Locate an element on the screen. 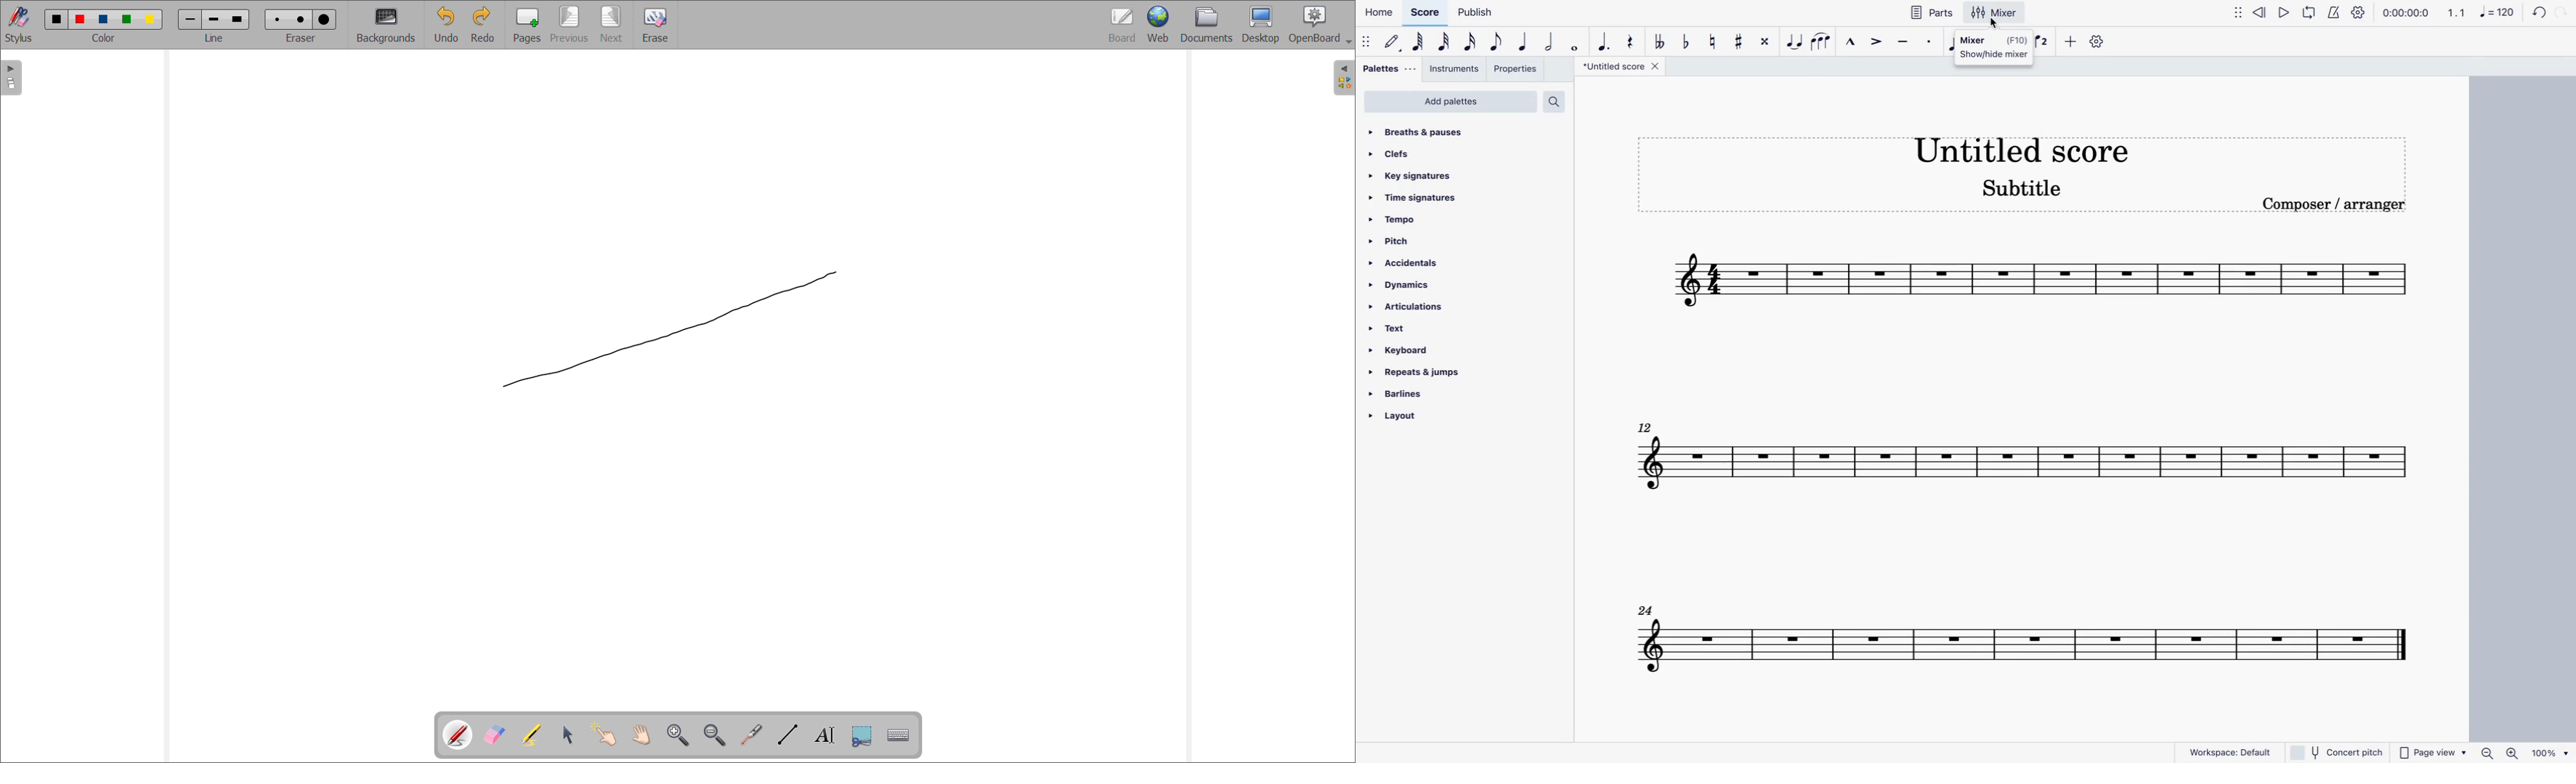 The height and width of the screenshot is (784, 2576). board is located at coordinates (1122, 25).